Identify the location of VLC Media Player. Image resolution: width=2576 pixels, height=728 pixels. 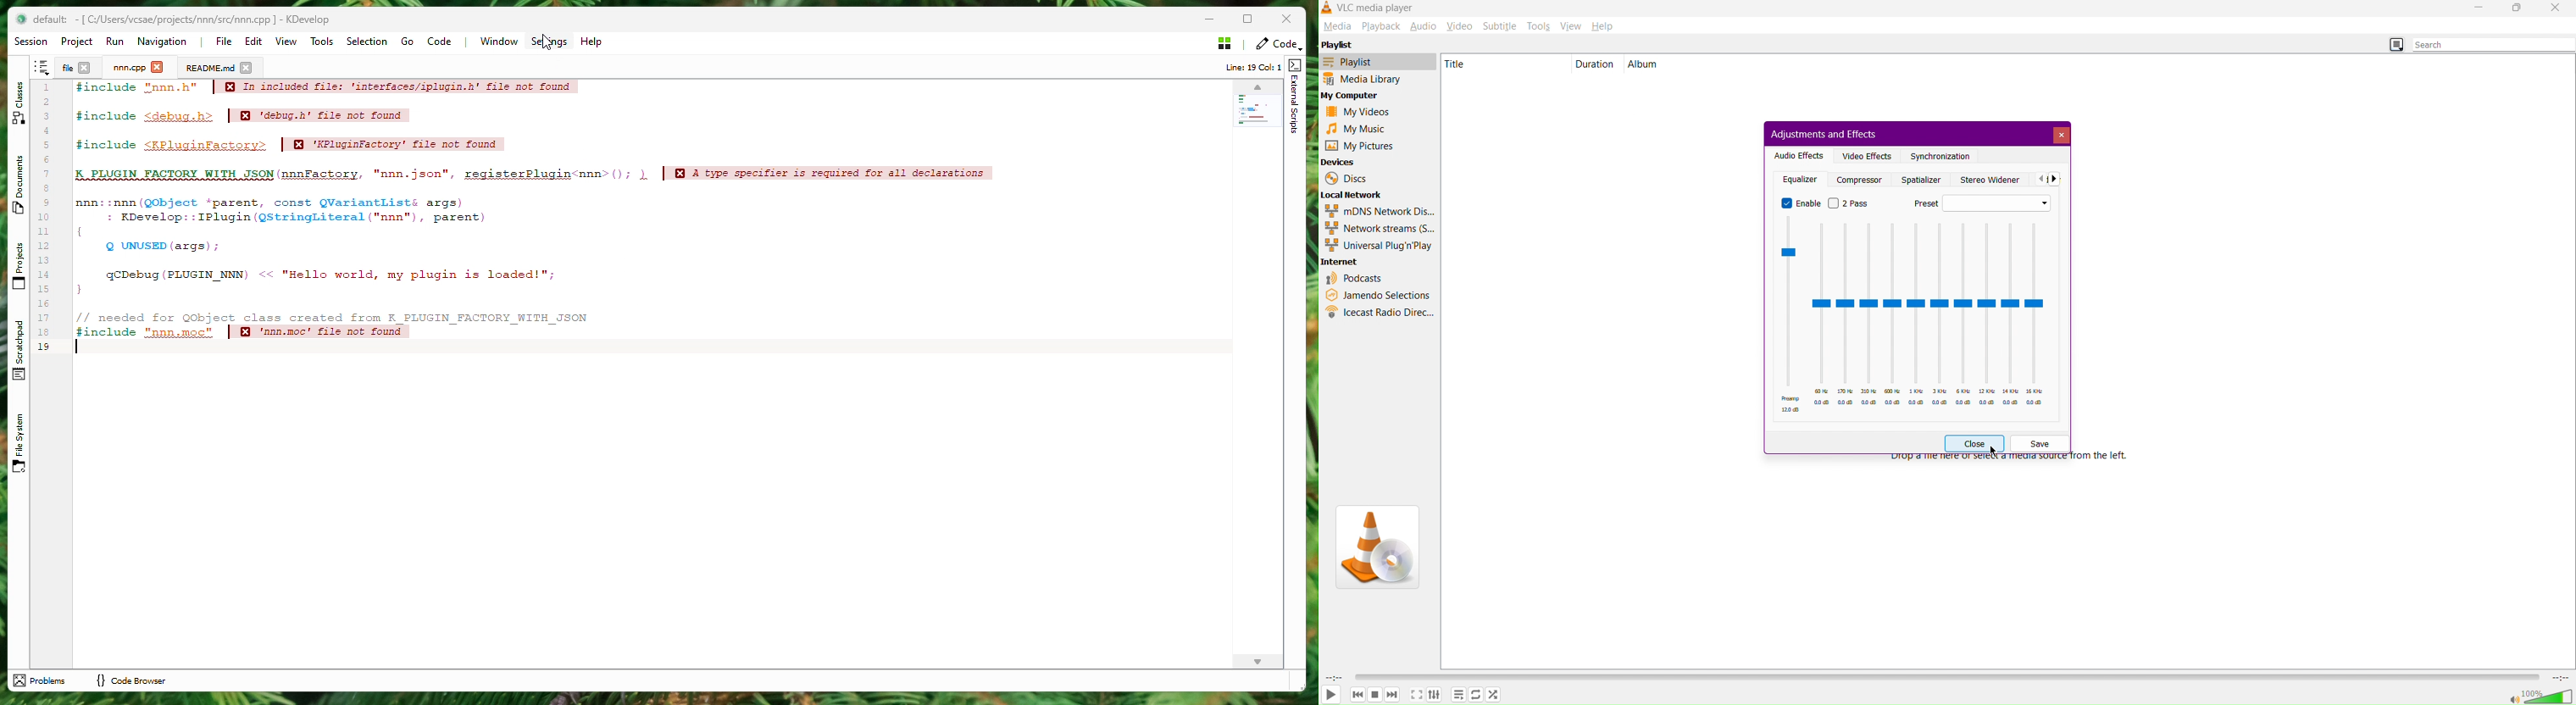
(1369, 8).